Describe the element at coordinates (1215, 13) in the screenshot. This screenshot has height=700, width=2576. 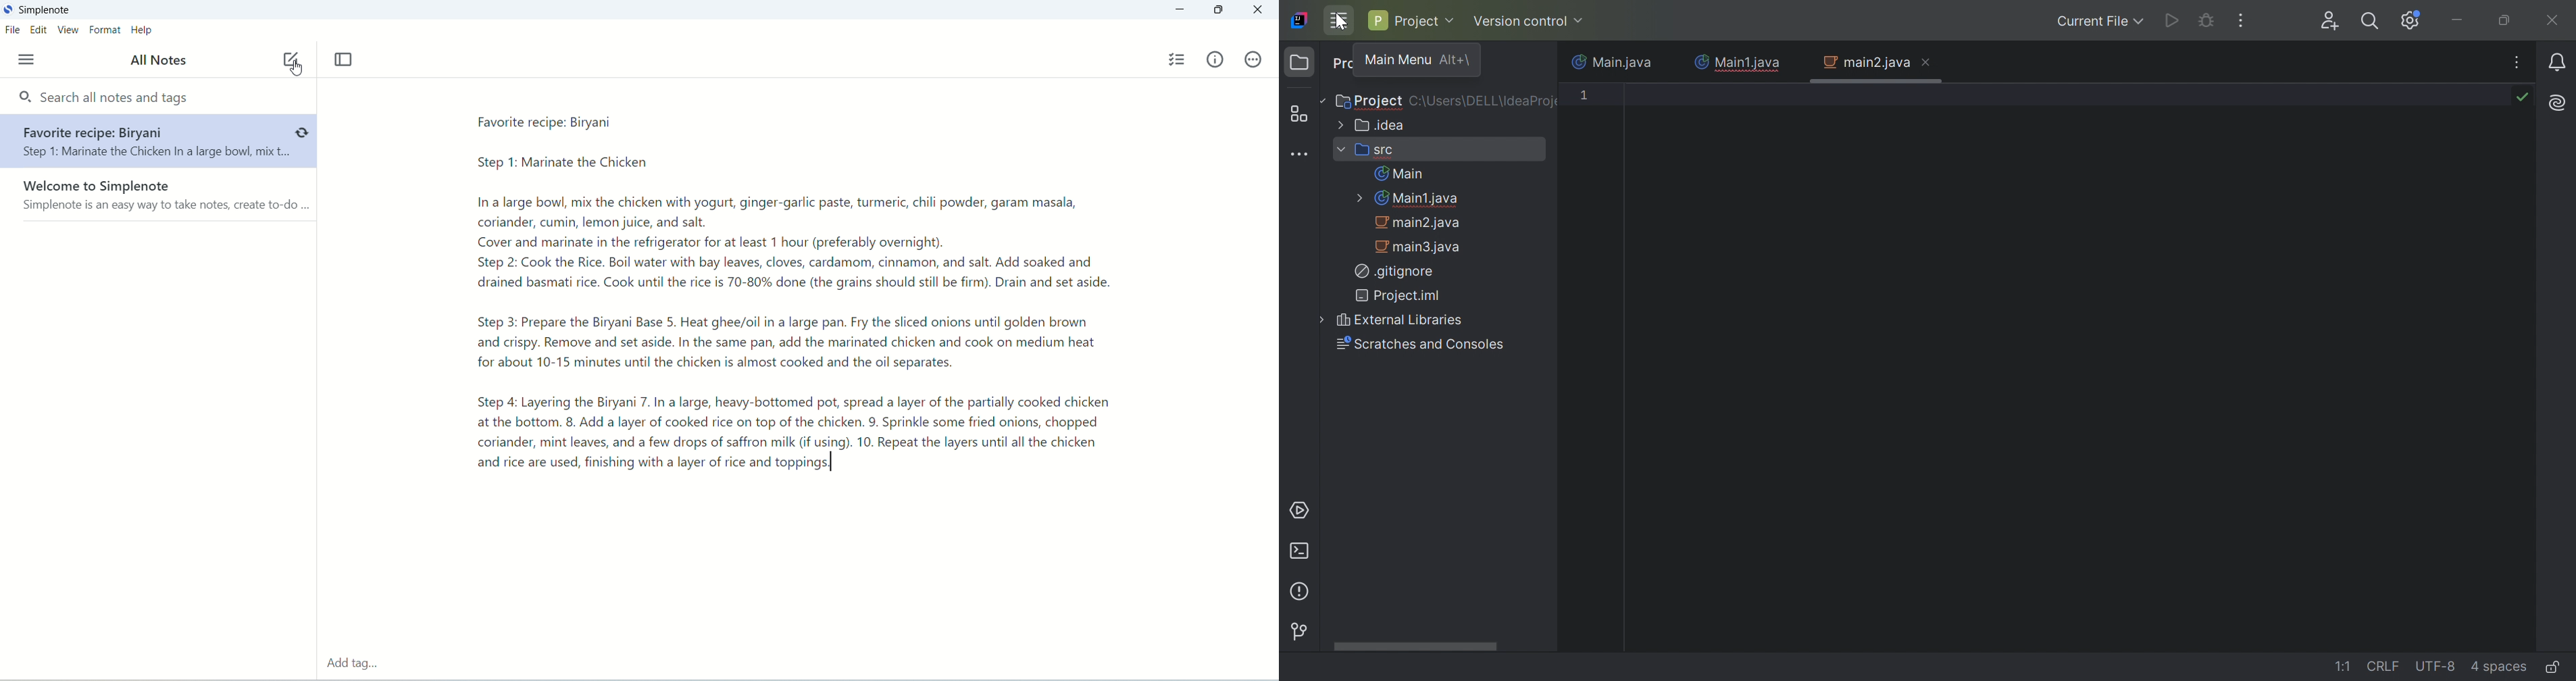
I see `maximize` at that location.